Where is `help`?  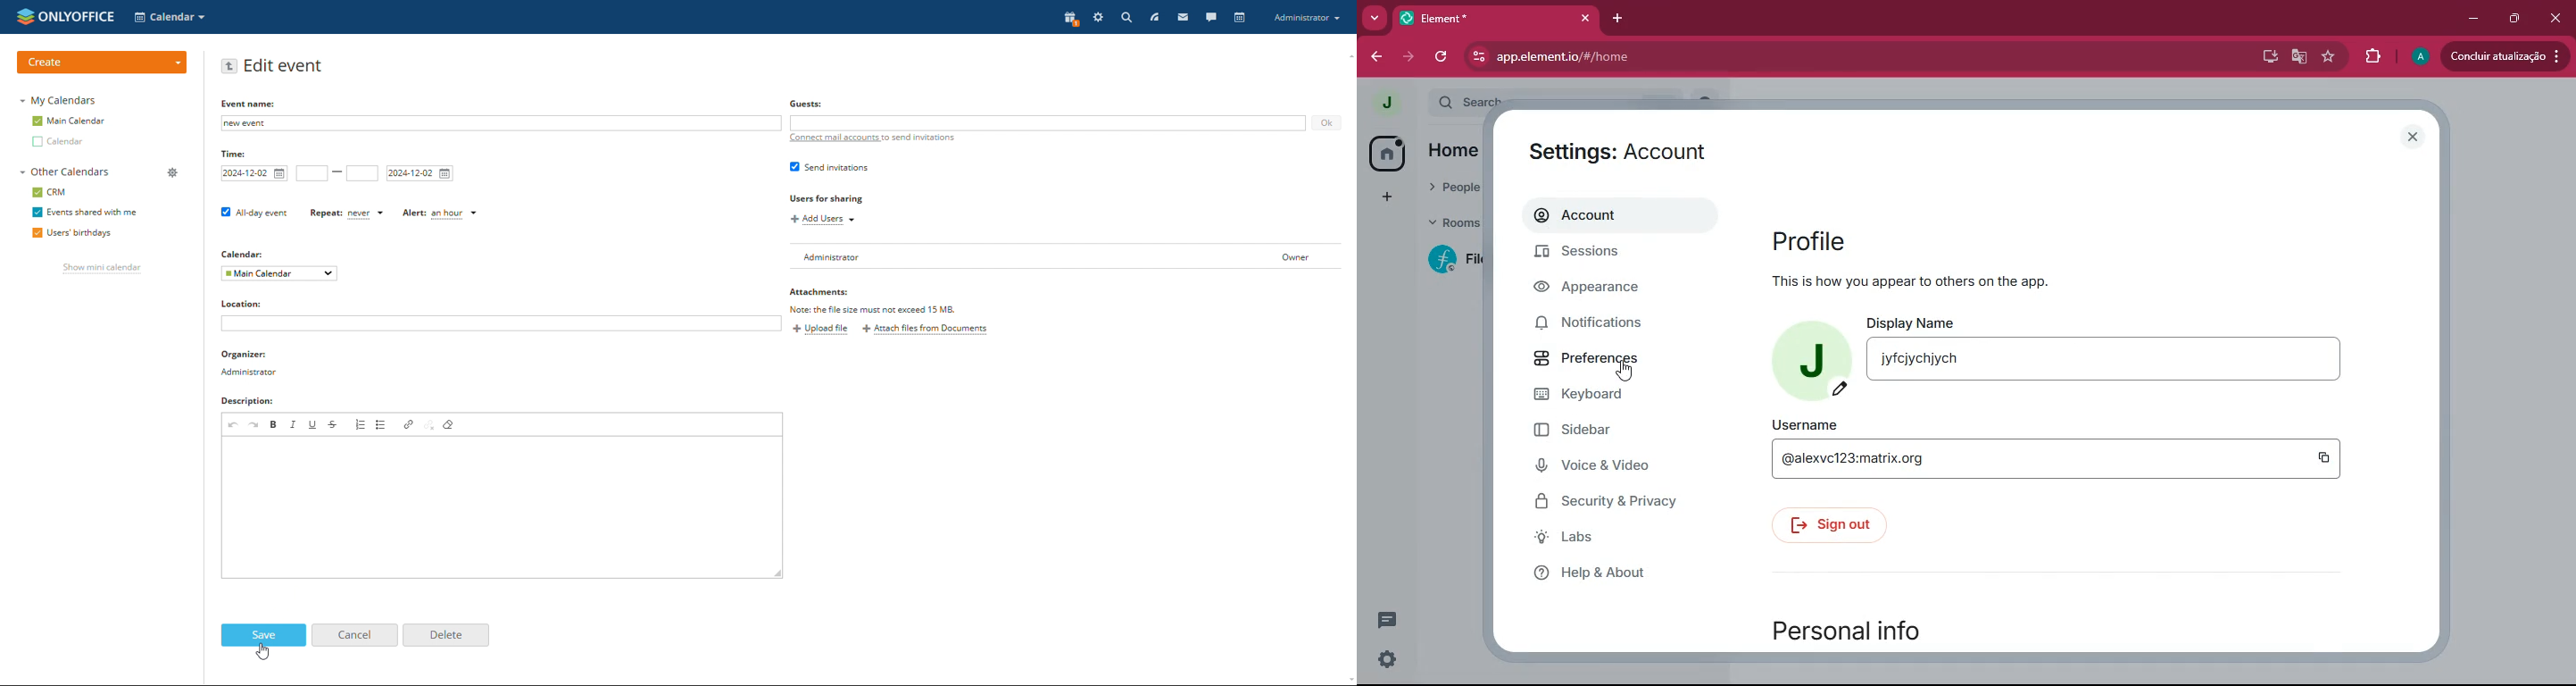 help is located at coordinates (1608, 573).